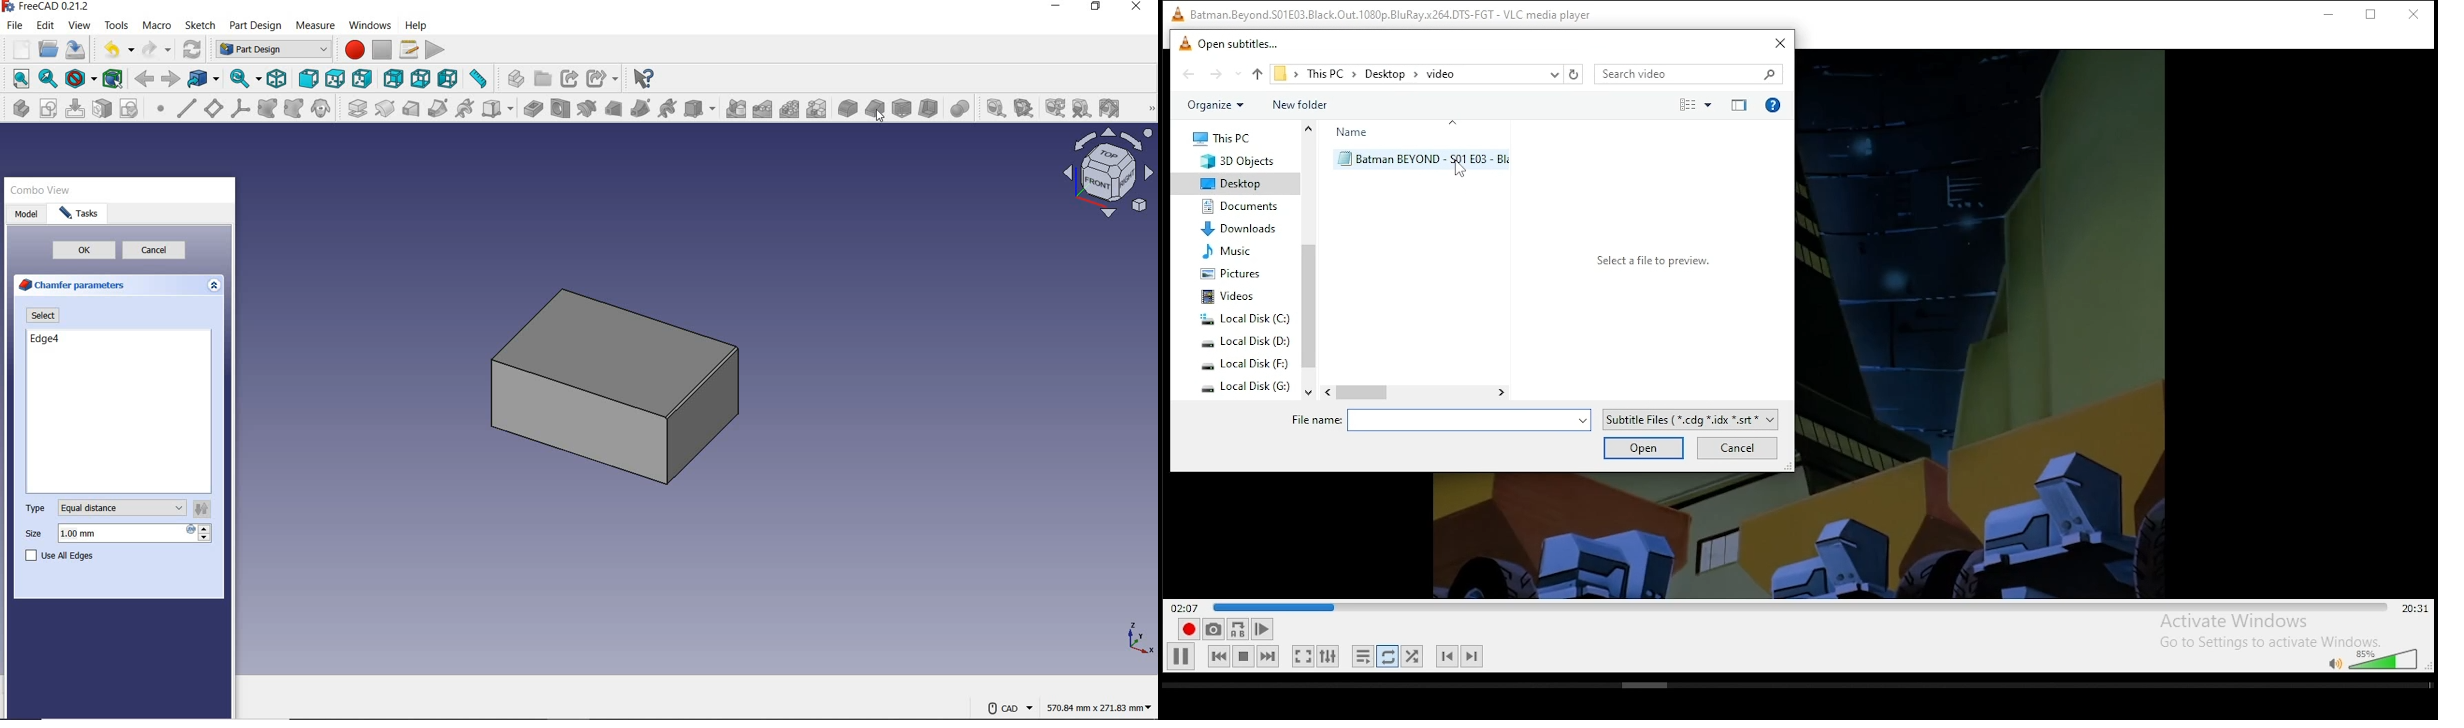  What do you see at coordinates (27, 213) in the screenshot?
I see `model` at bounding box center [27, 213].